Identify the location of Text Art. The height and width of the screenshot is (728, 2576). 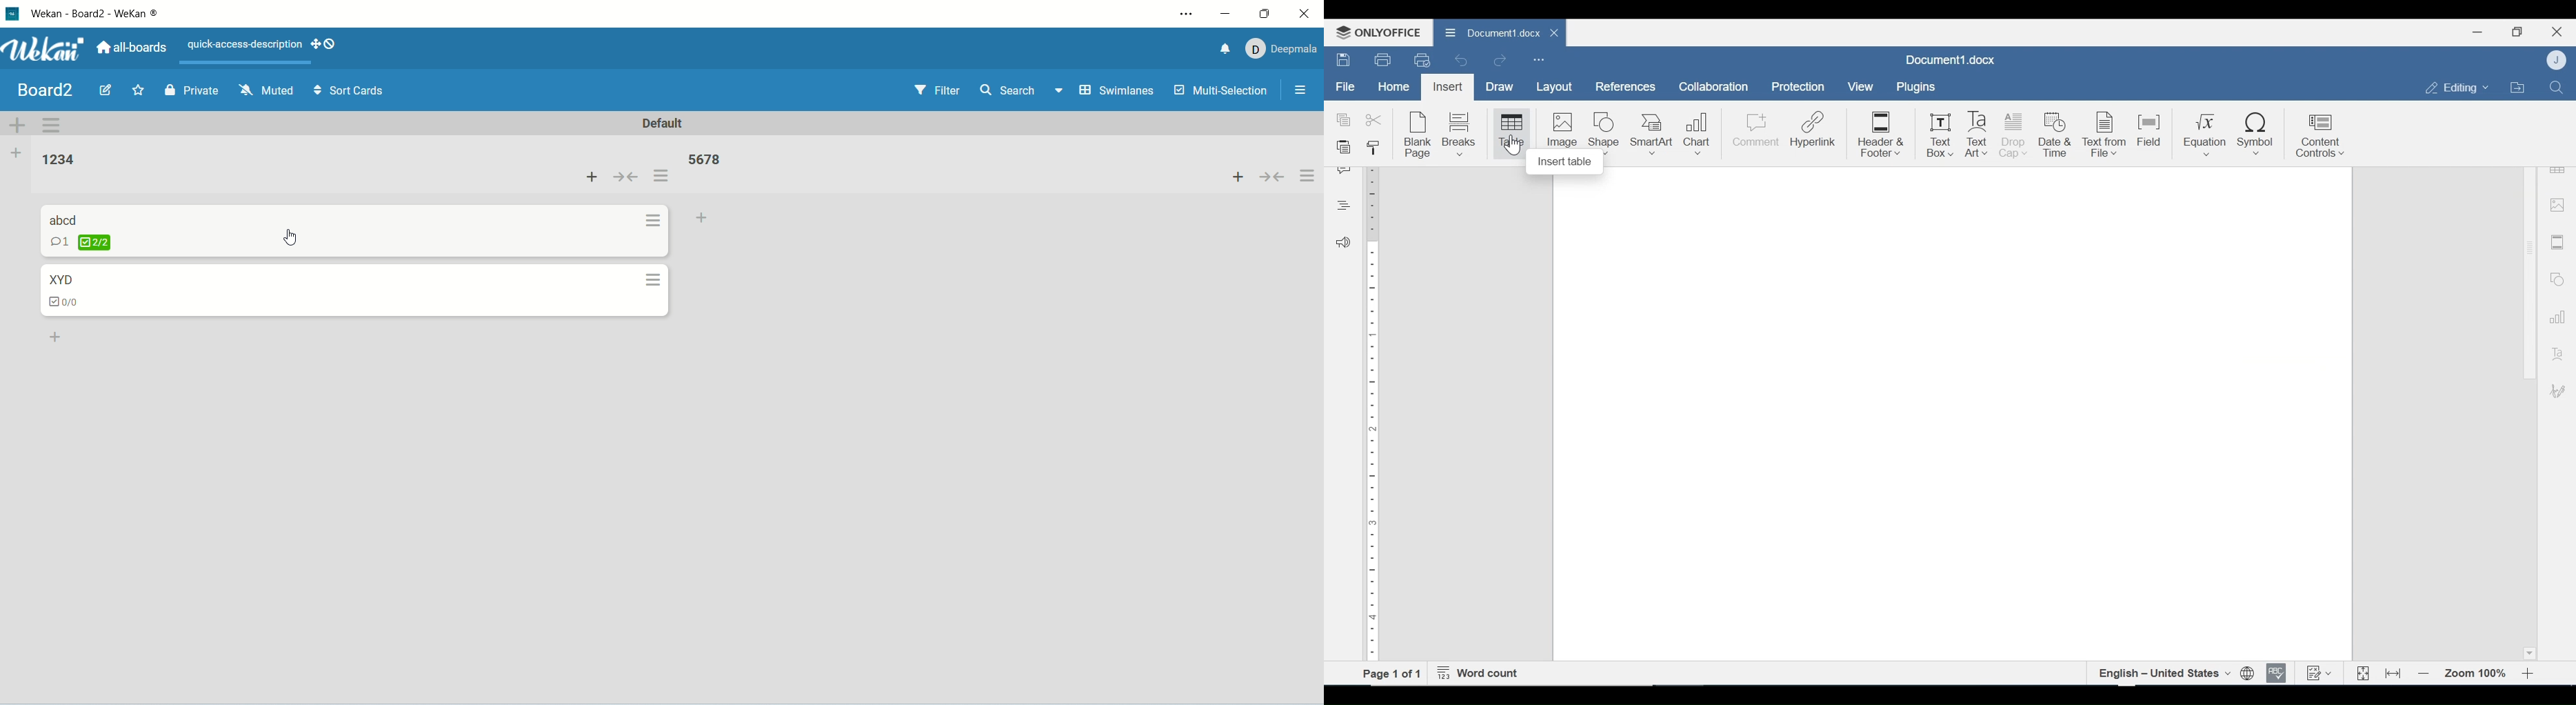
(1979, 135).